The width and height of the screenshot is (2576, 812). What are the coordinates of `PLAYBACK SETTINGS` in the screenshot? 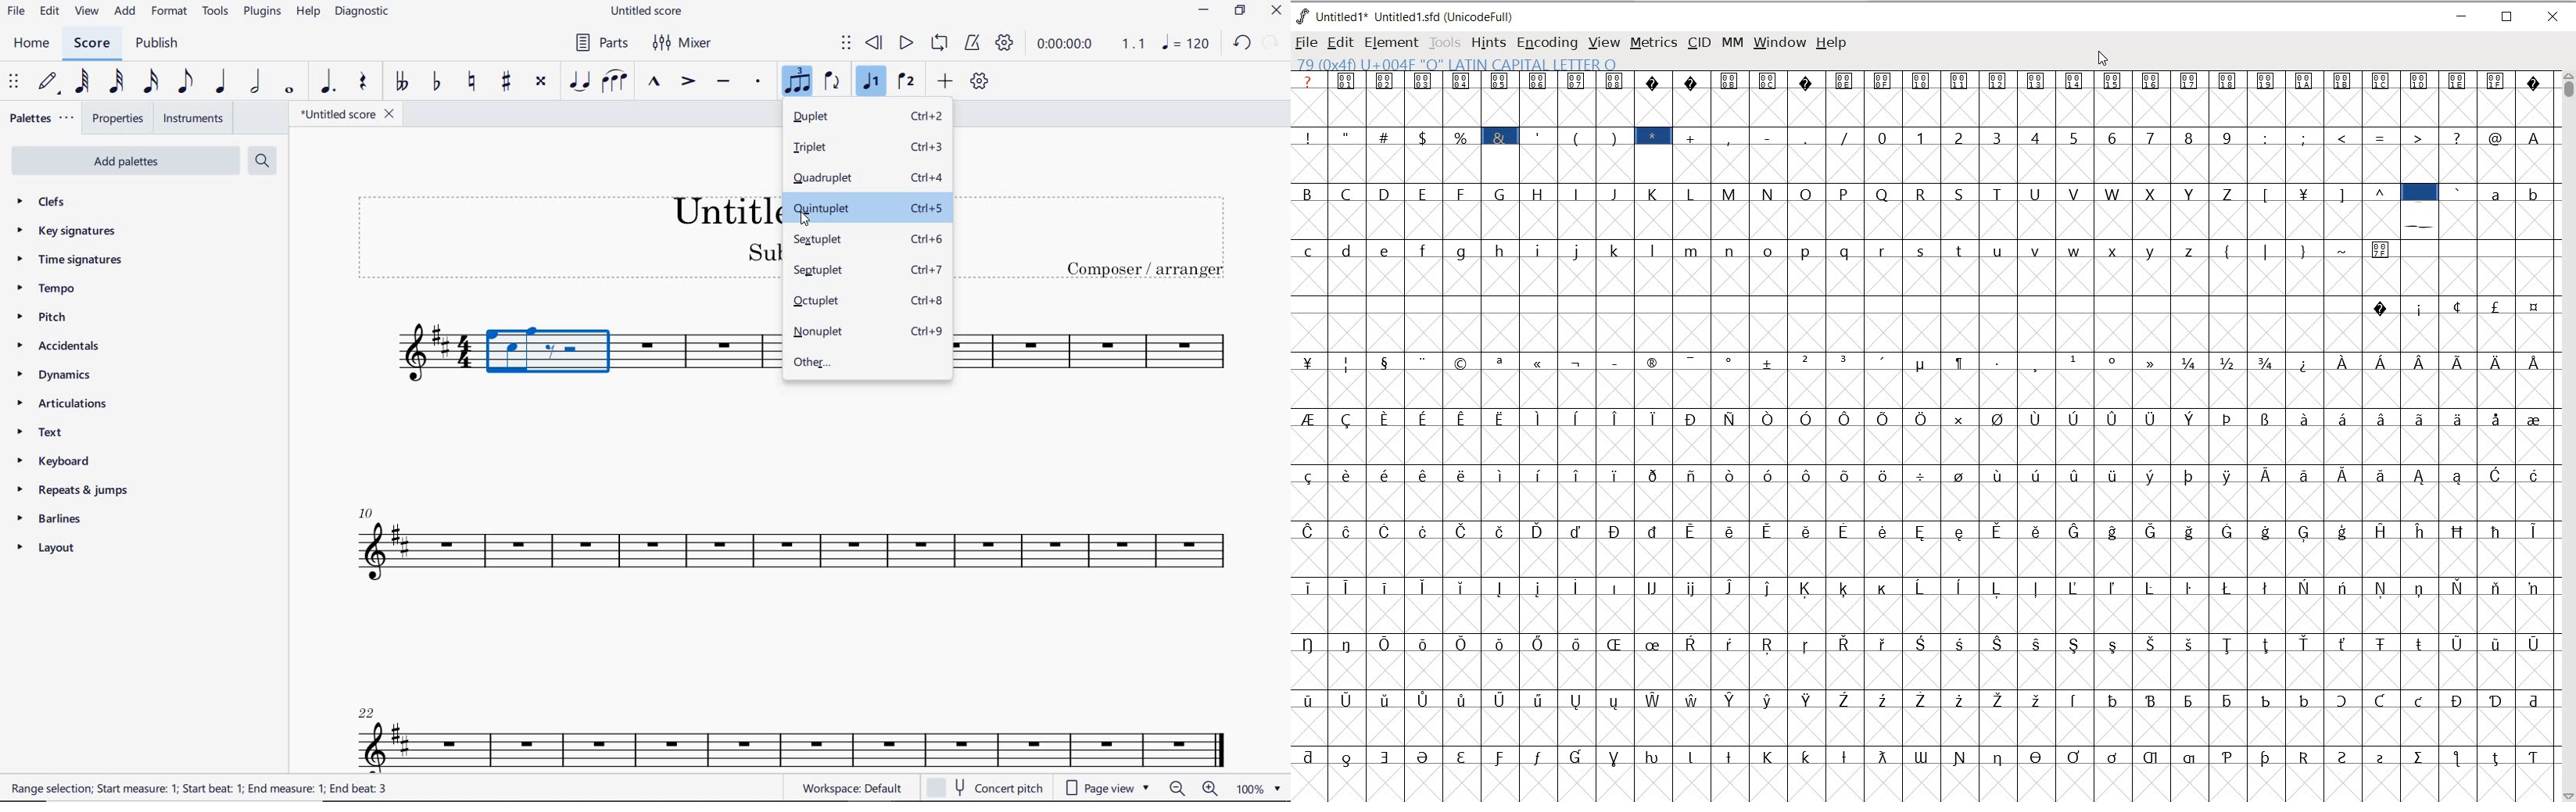 It's located at (1006, 43).